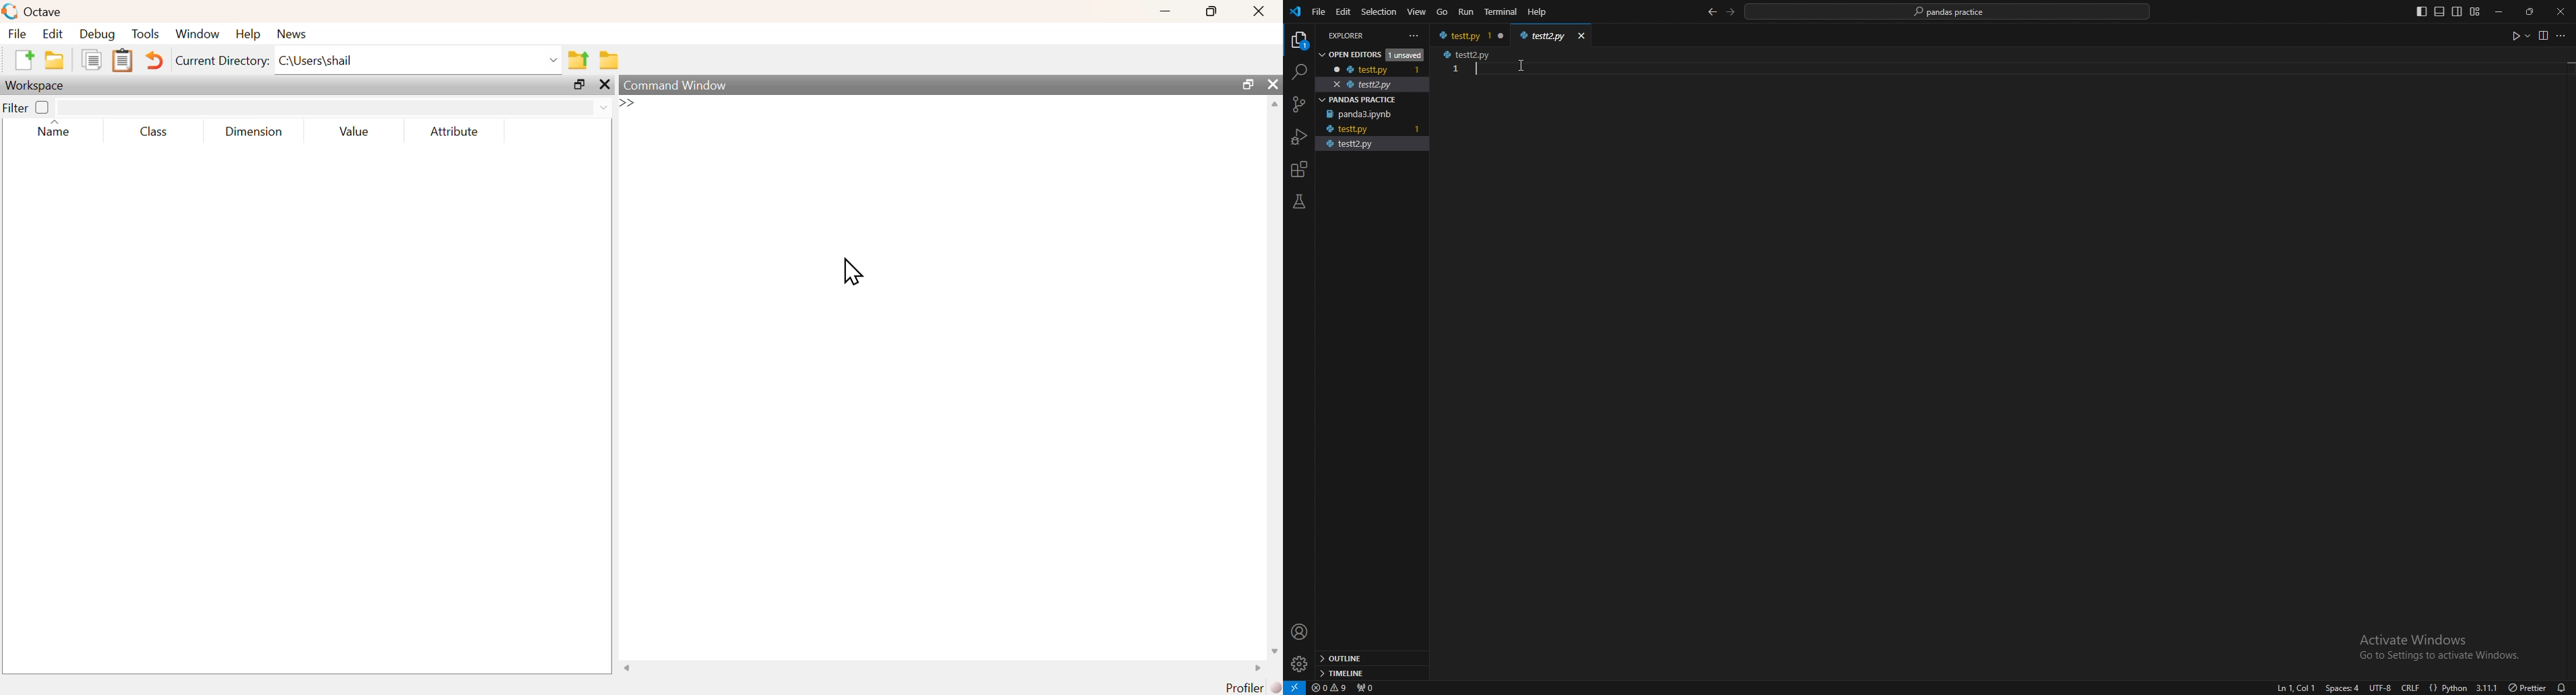 This screenshot has width=2576, height=700. I want to click on cursor, so click(851, 271).